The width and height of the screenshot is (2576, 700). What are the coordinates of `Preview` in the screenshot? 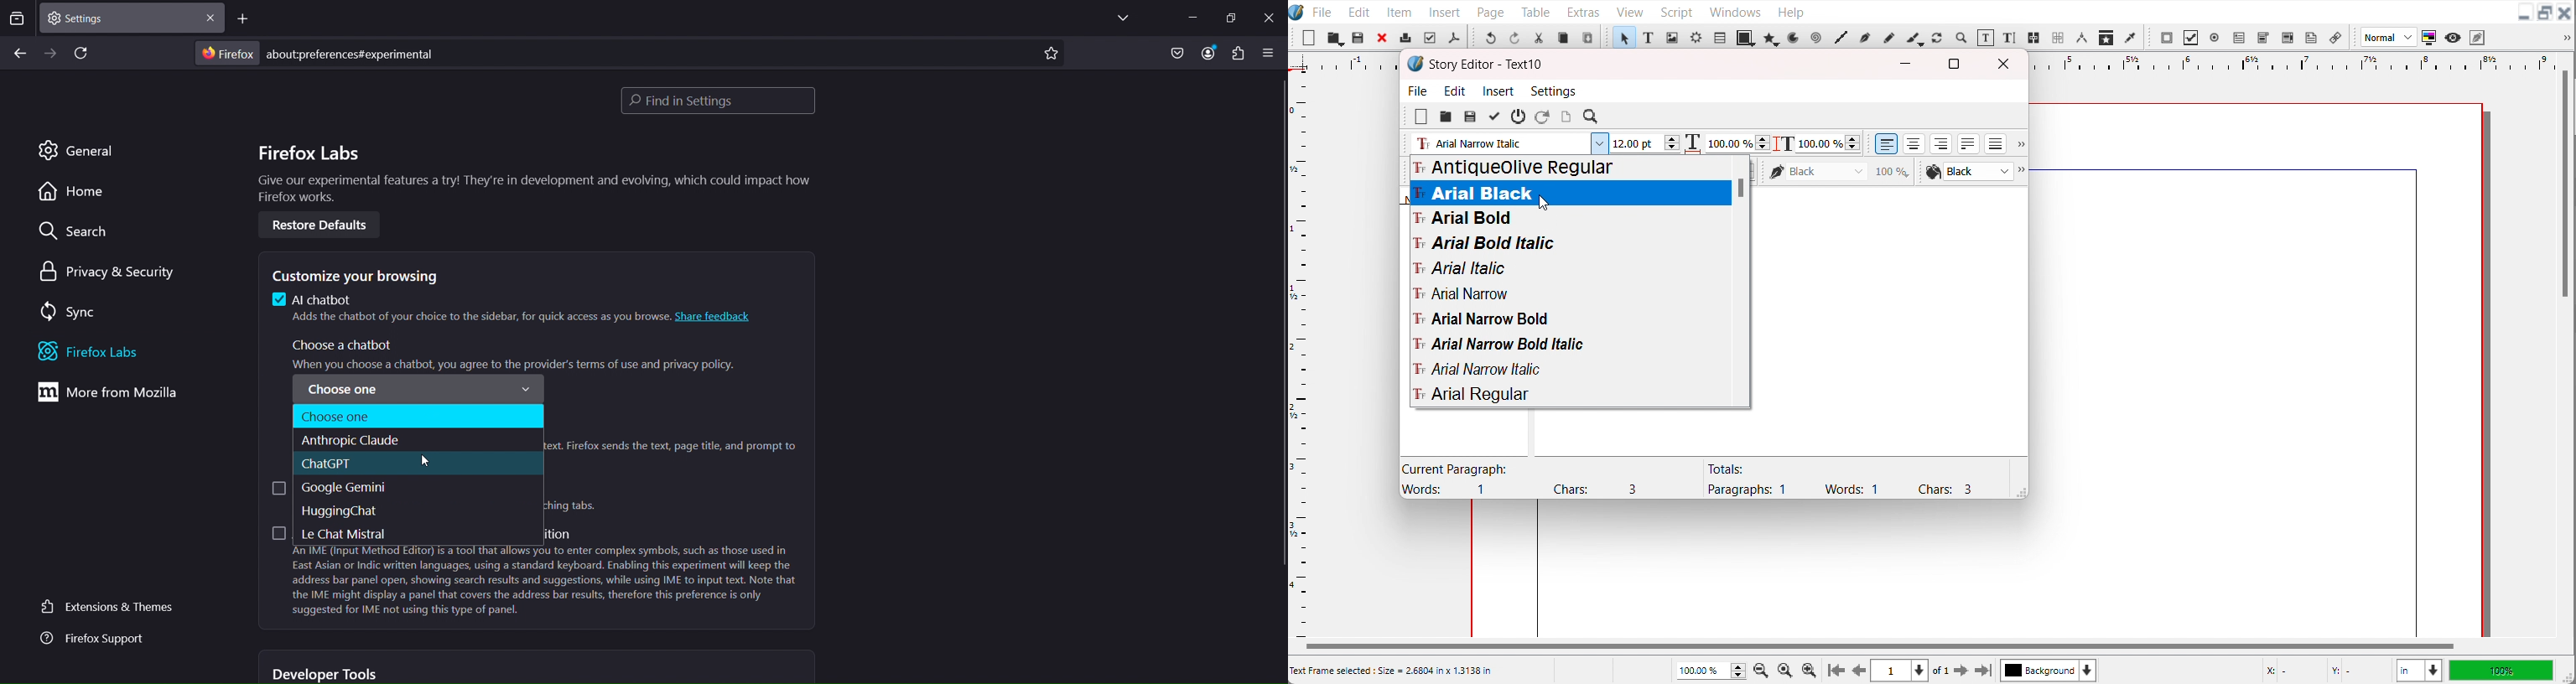 It's located at (2454, 38).